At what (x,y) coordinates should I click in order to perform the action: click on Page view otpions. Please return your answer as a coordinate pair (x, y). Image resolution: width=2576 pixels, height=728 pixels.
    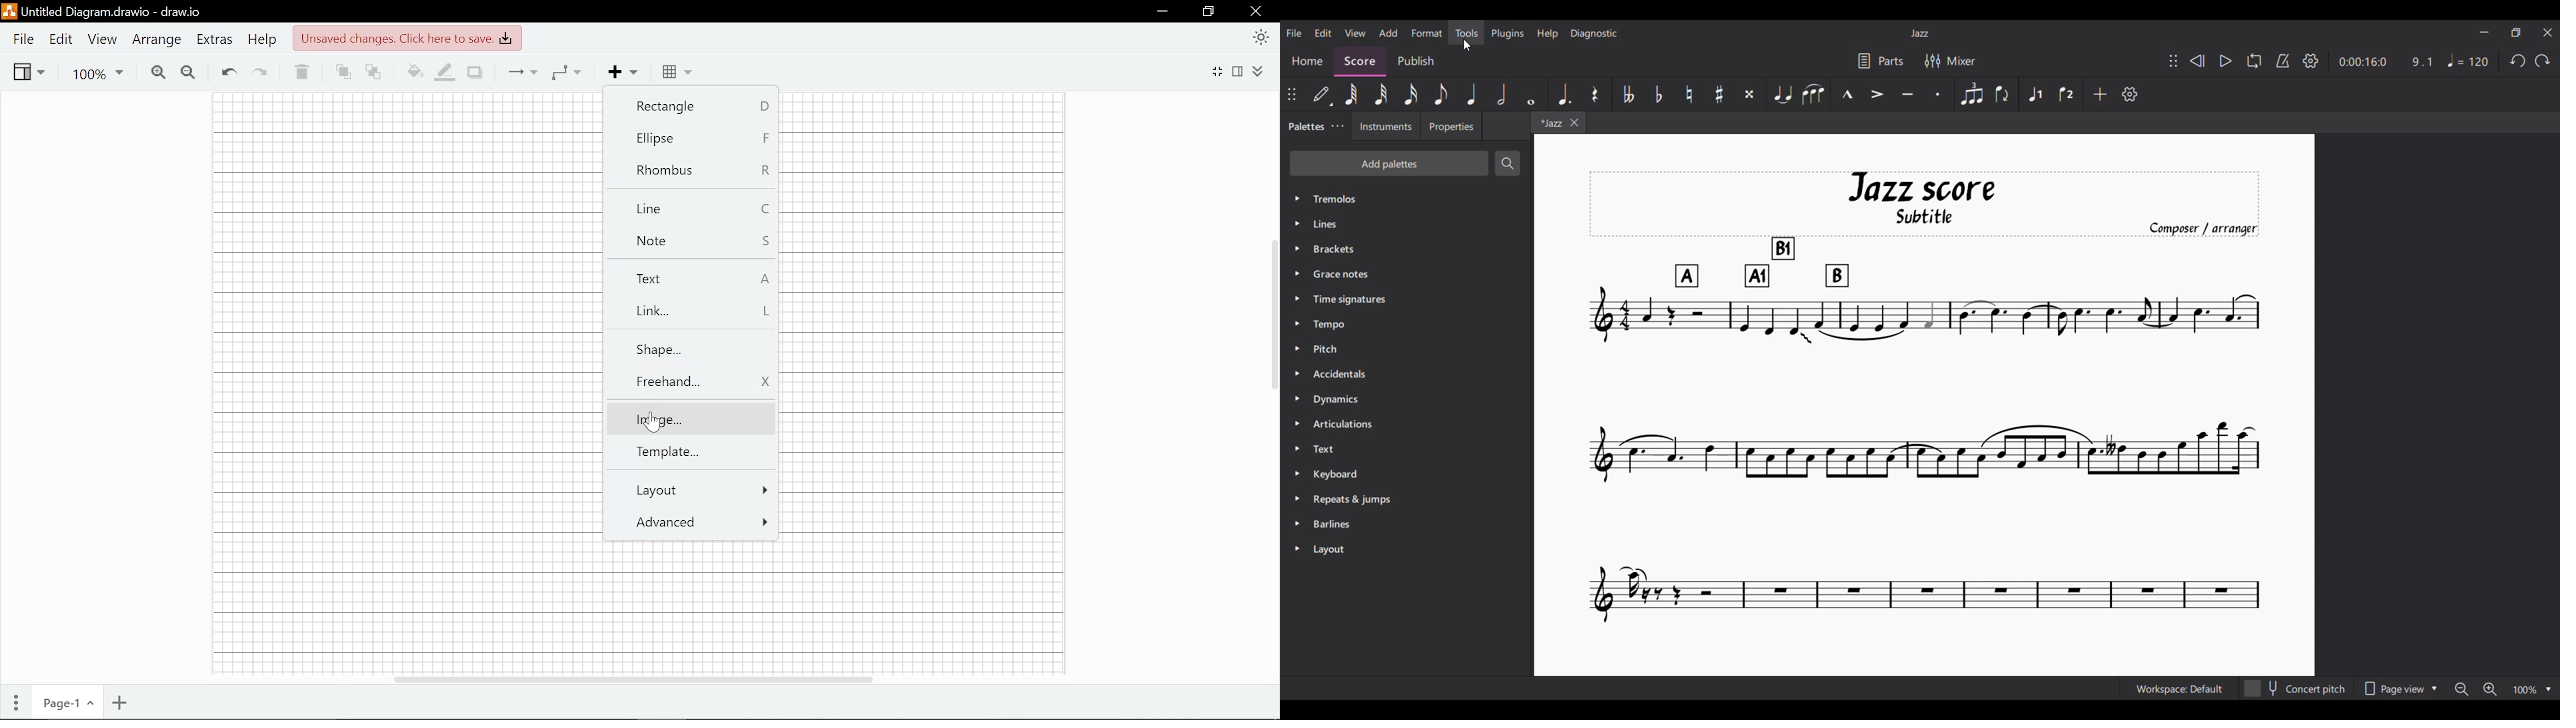
    Looking at the image, I should click on (2399, 688).